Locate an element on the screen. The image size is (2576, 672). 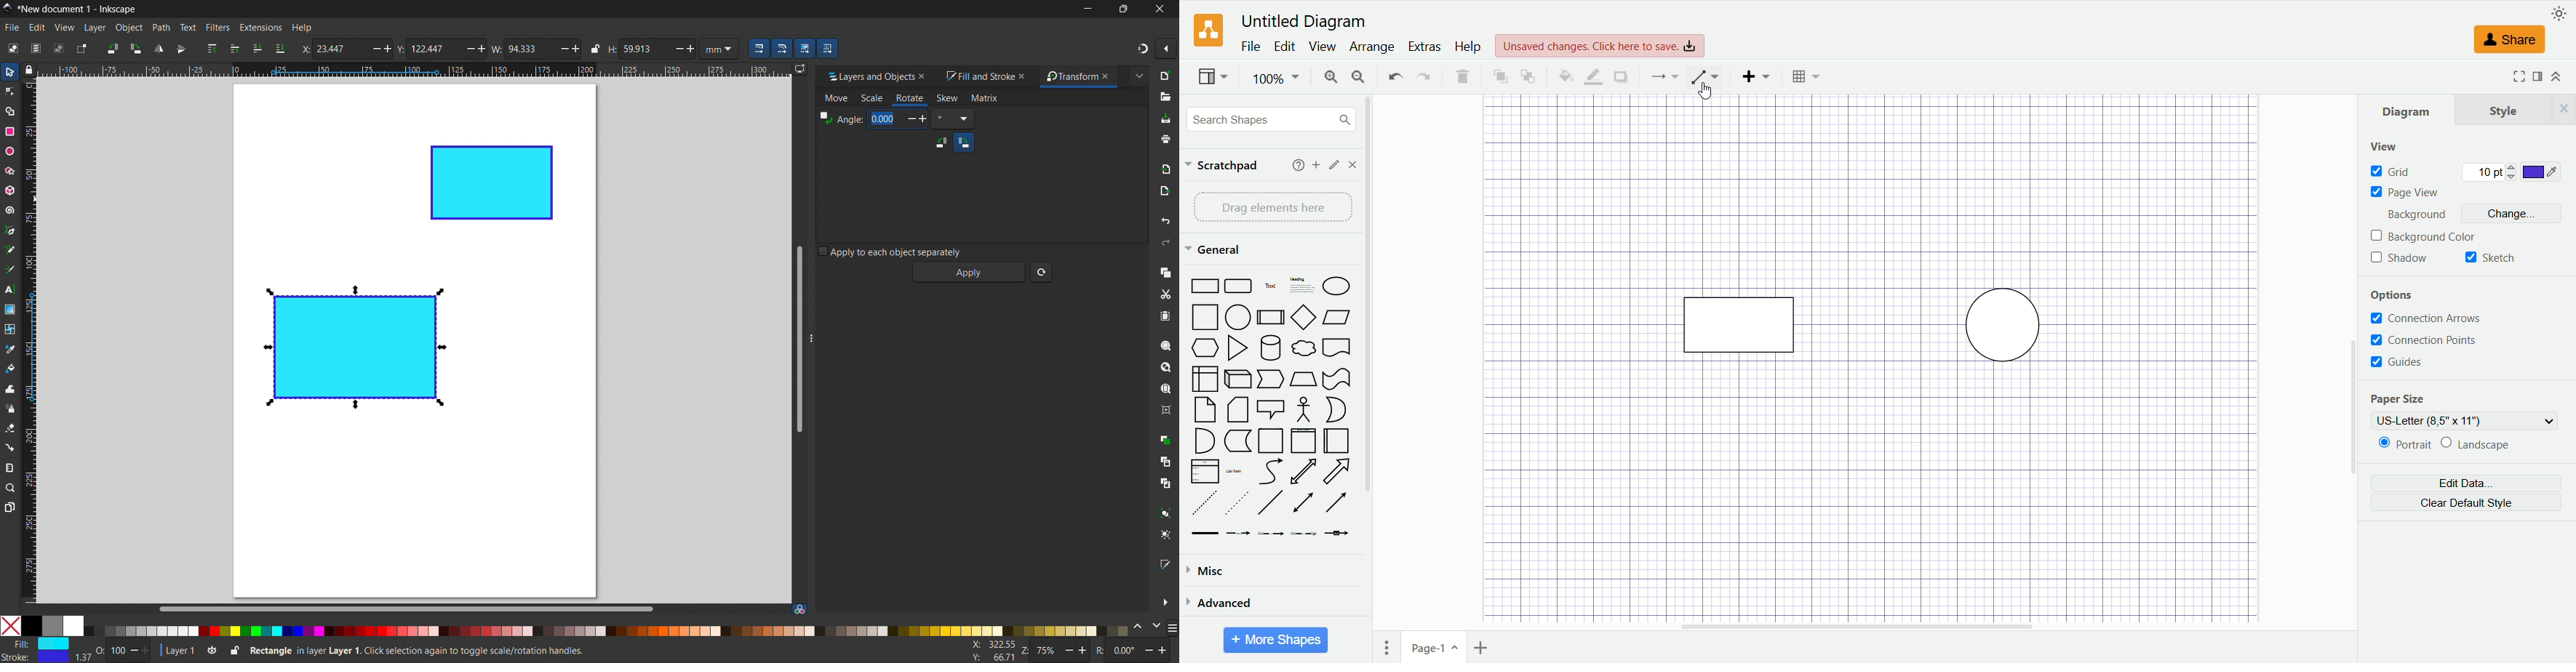
page1 is located at coordinates (1432, 647).